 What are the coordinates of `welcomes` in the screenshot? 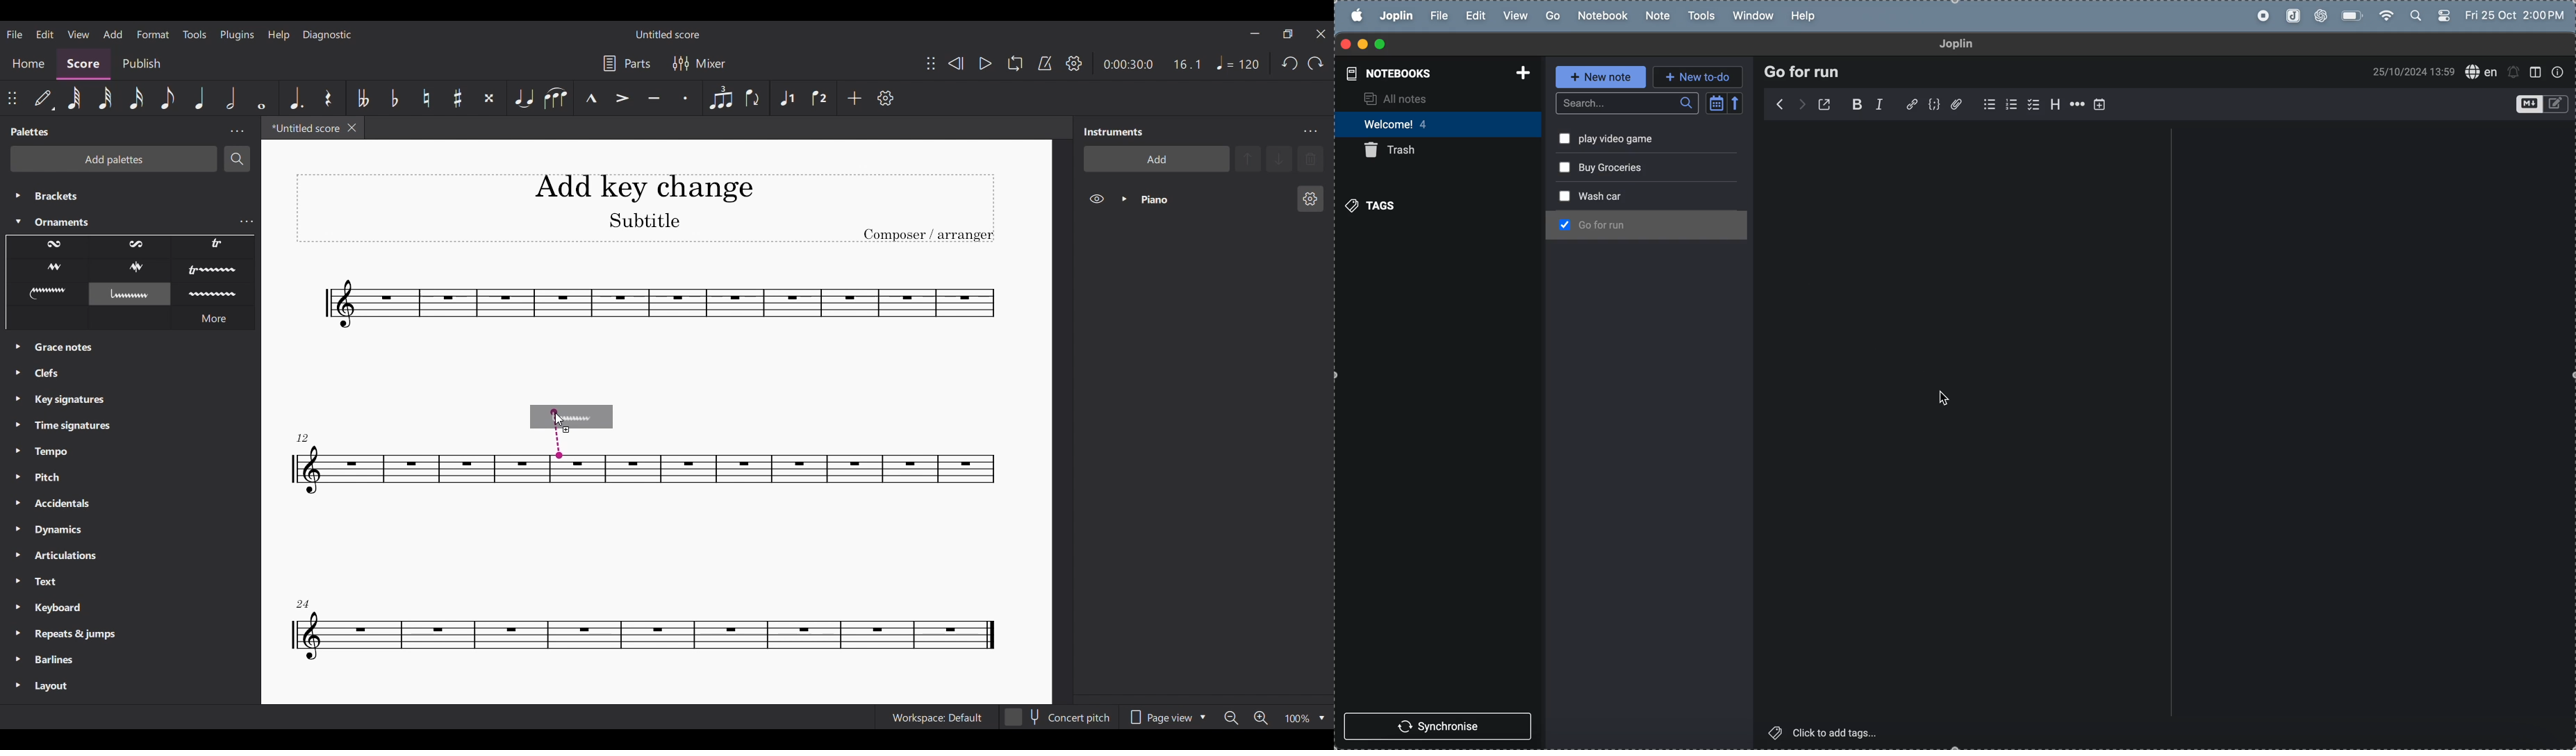 It's located at (1430, 124).